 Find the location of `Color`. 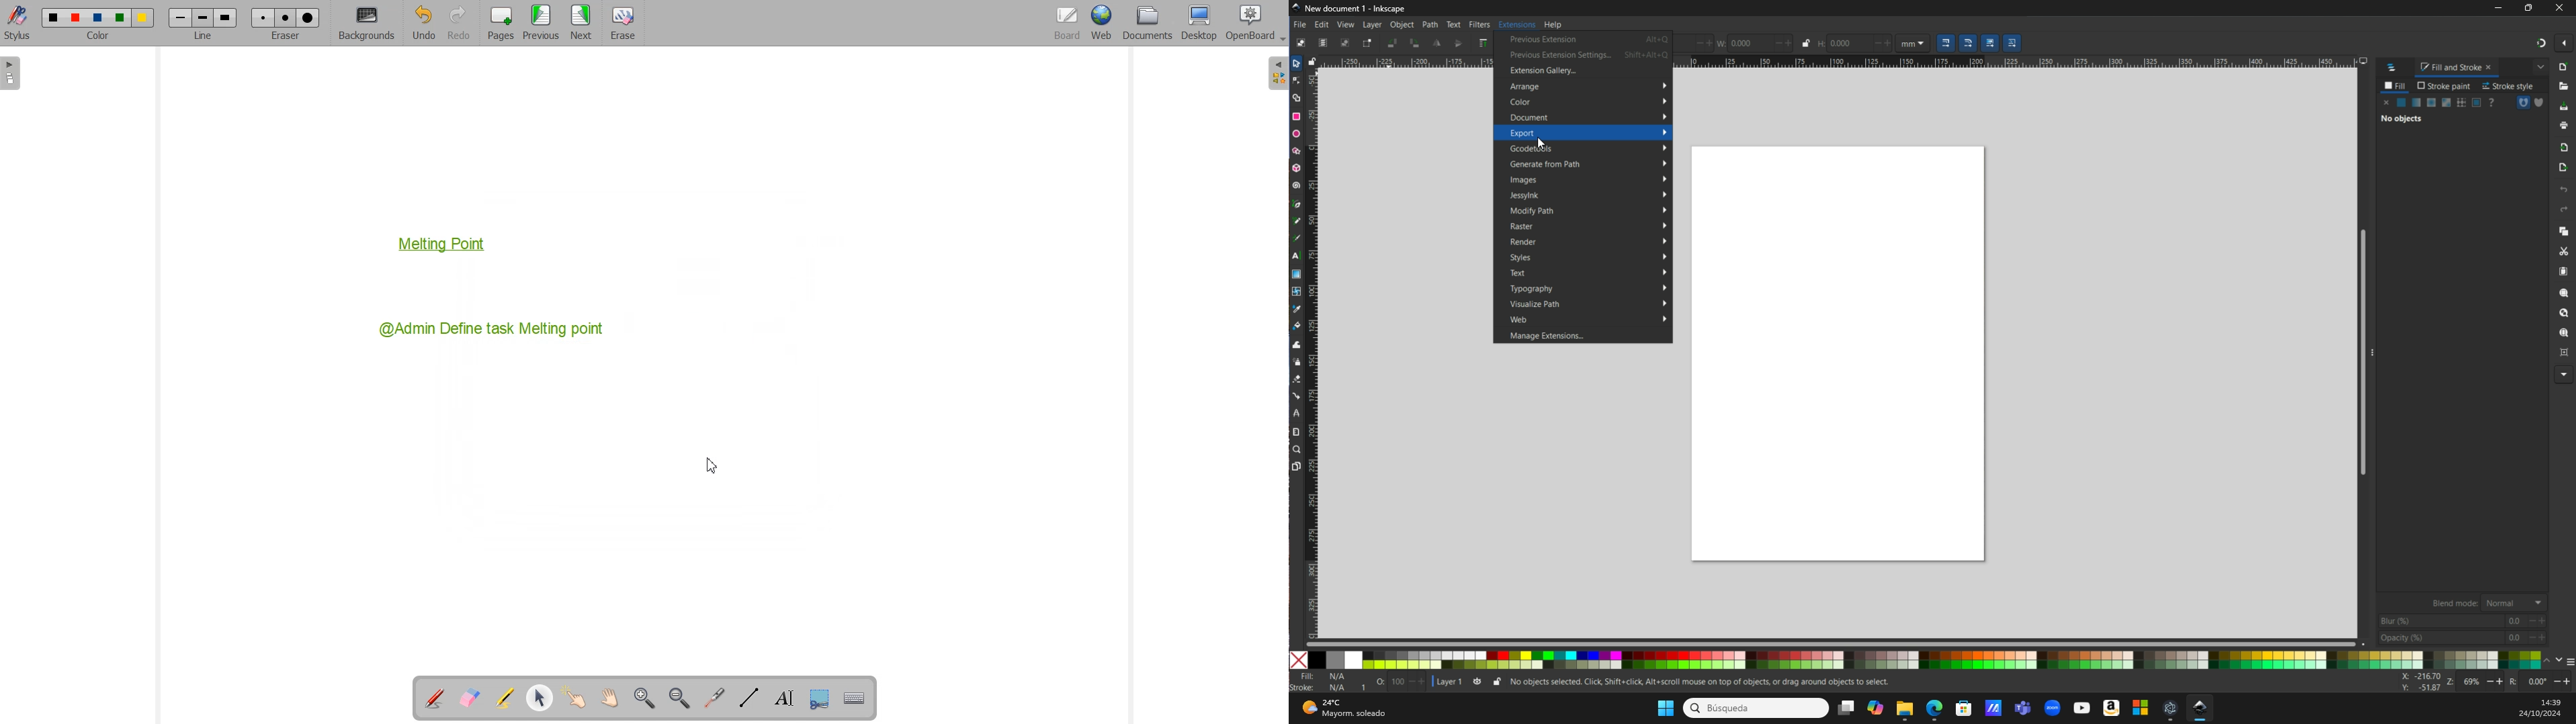

Color is located at coordinates (1590, 102).